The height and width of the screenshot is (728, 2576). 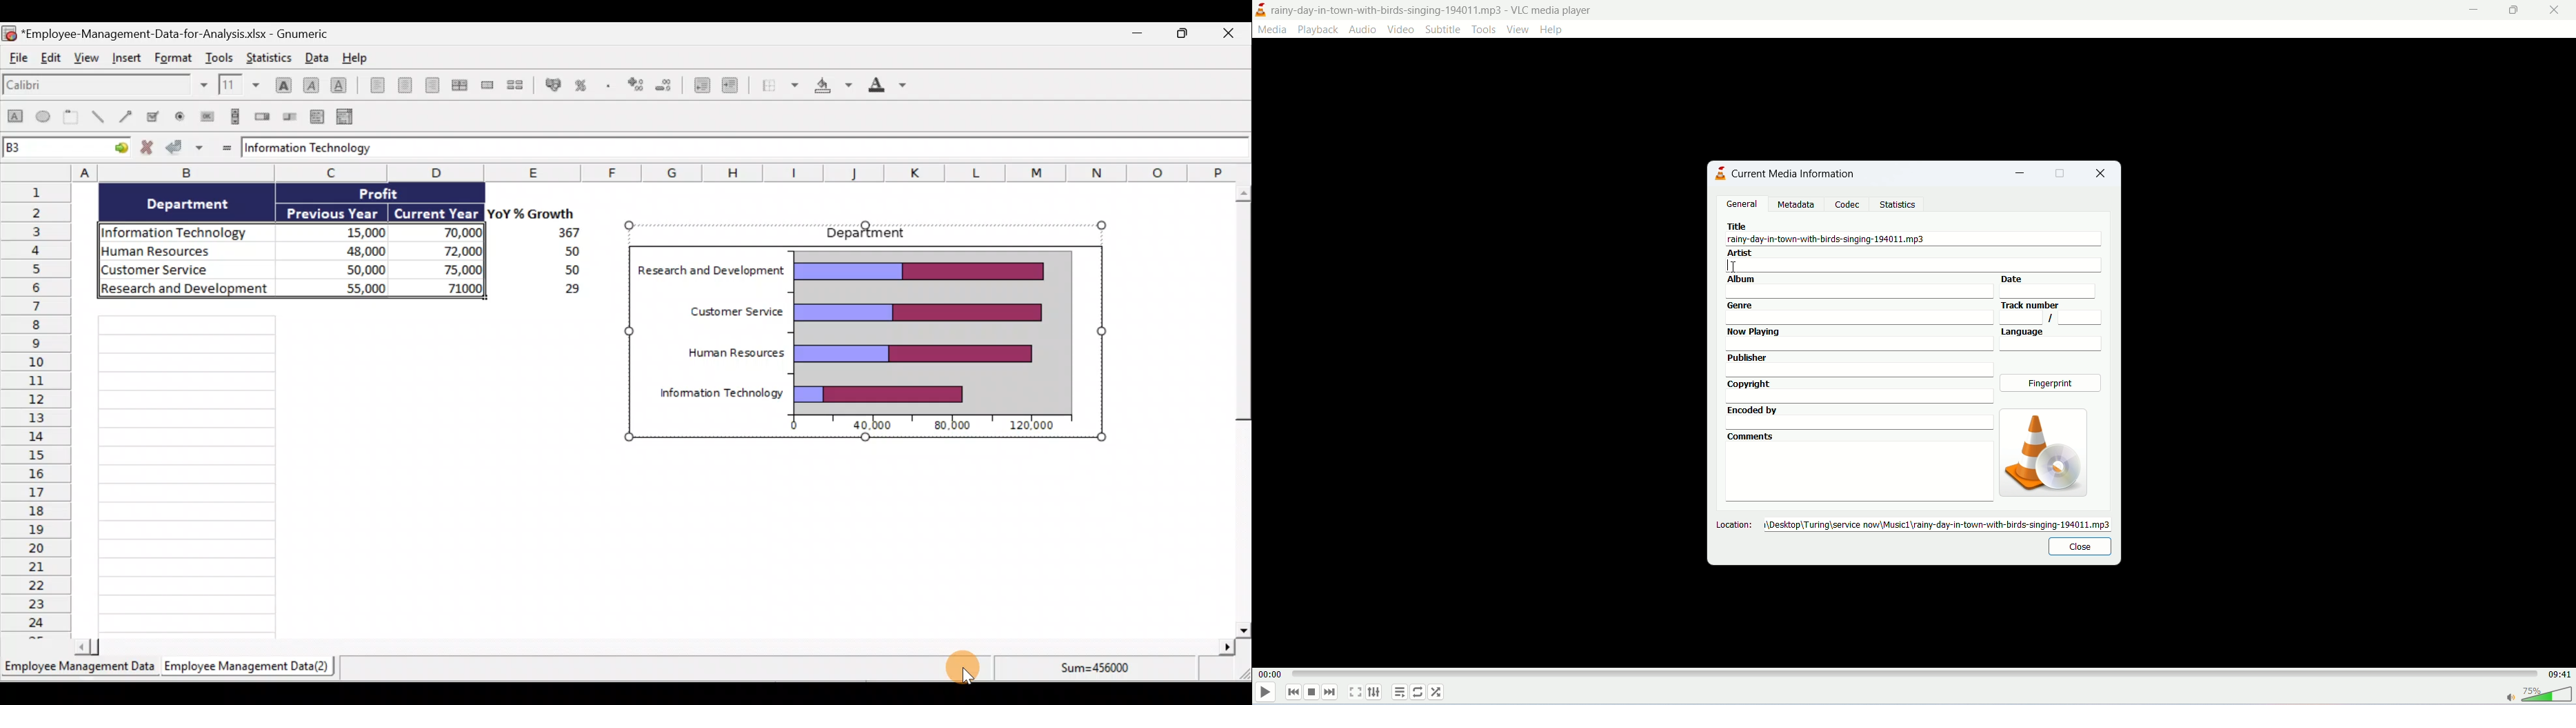 What do you see at coordinates (526, 213) in the screenshot?
I see `YoY % Growth` at bounding box center [526, 213].